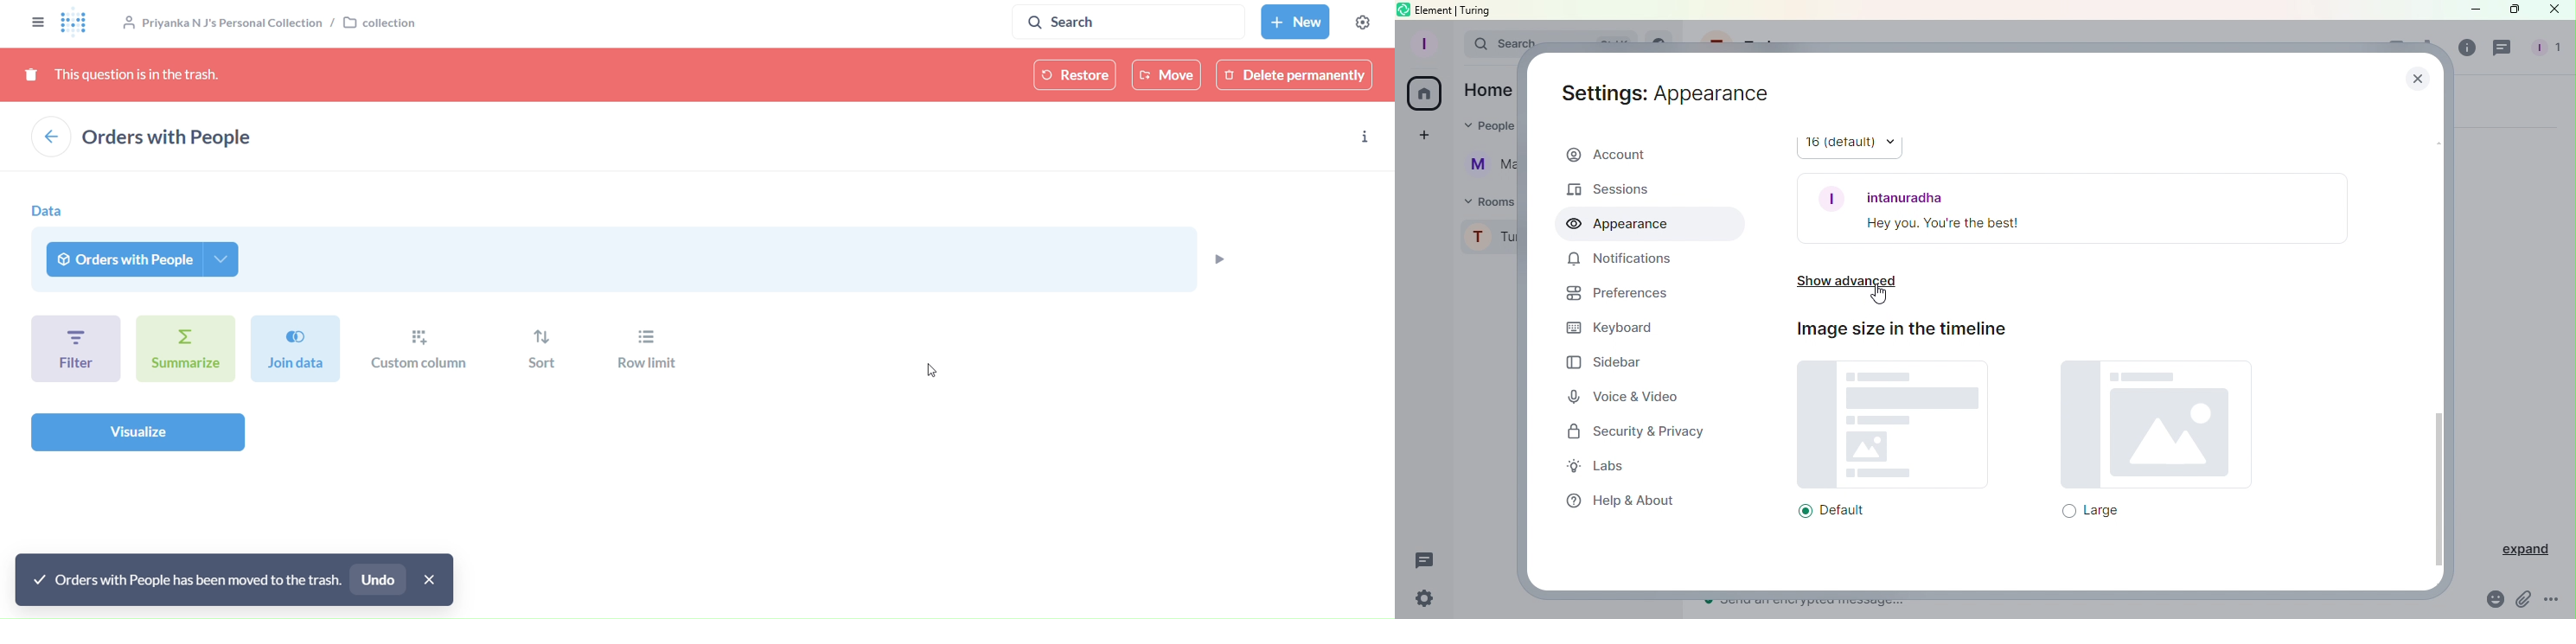  What do you see at coordinates (1078, 76) in the screenshot?
I see `restore` at bounding box center [1078, 76].